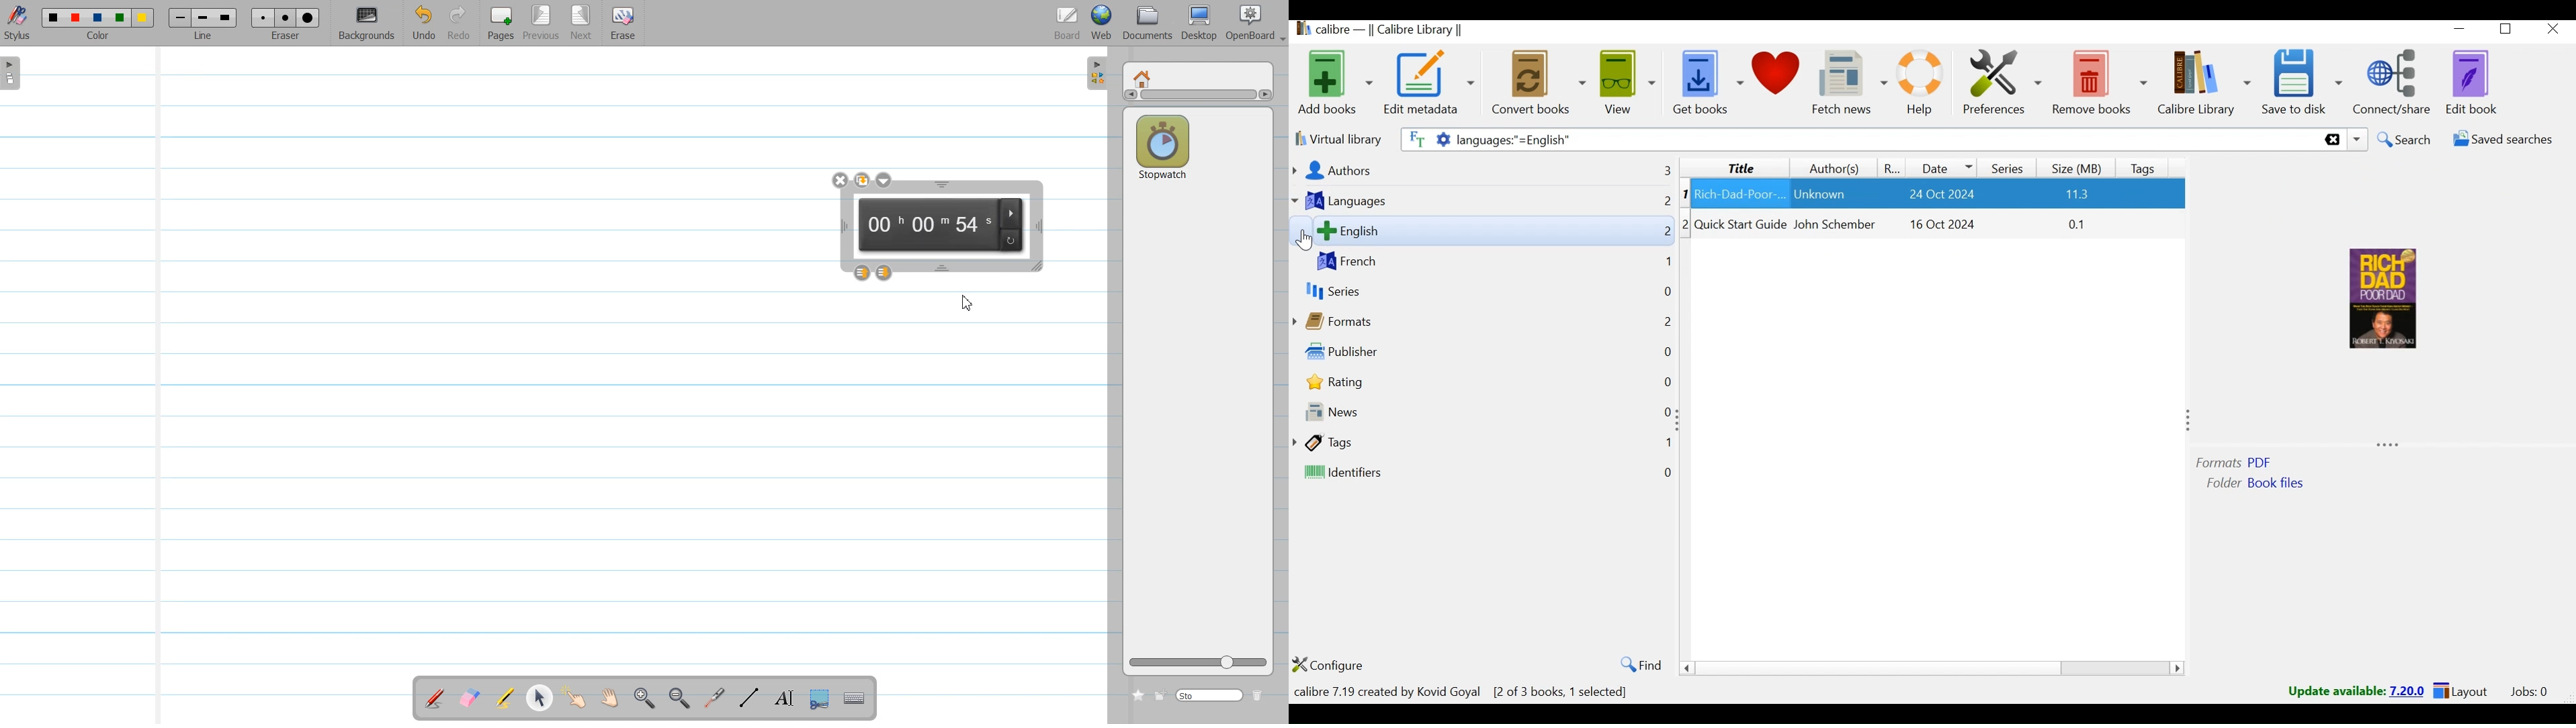  What do you see at coordinates (1300, 31) in the screenshot?
I see `Calibre logo` at bounding box center [1300, 31].